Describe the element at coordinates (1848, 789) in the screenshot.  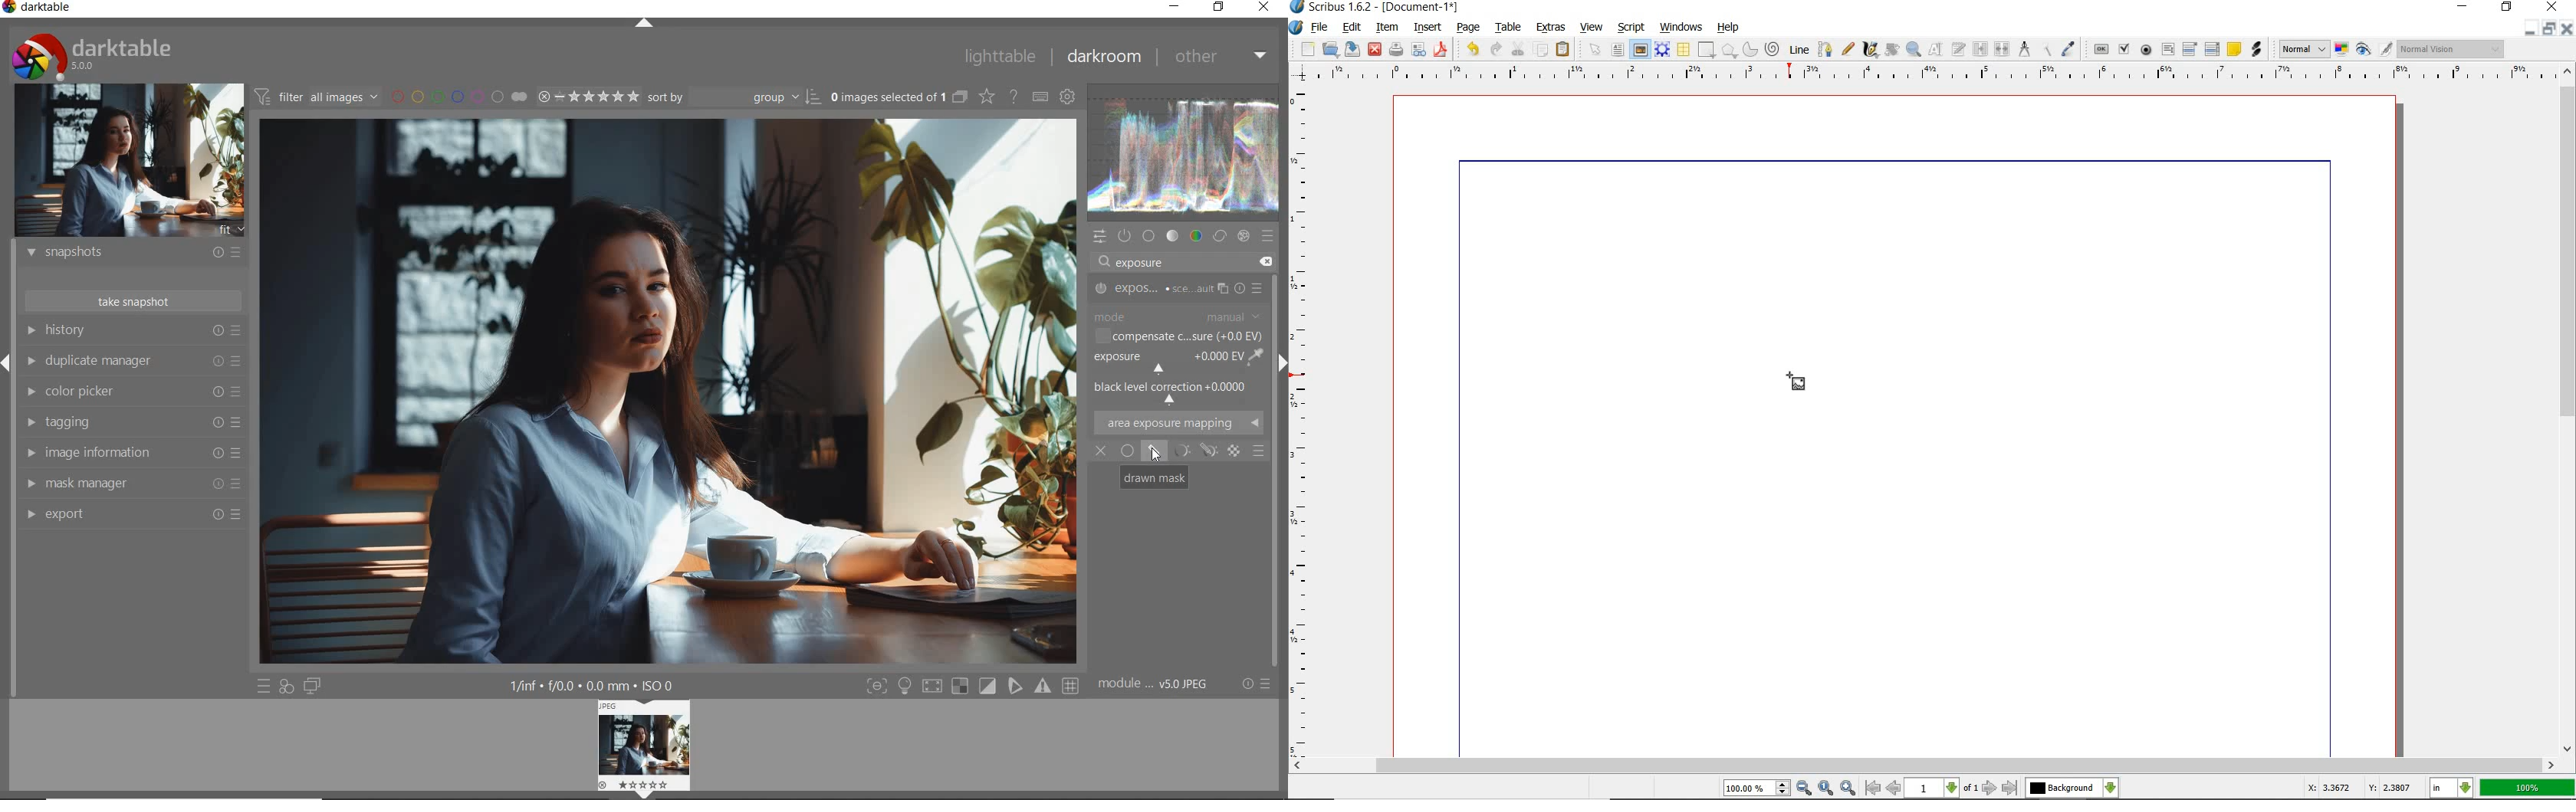
I see `Zoom In` at that location.